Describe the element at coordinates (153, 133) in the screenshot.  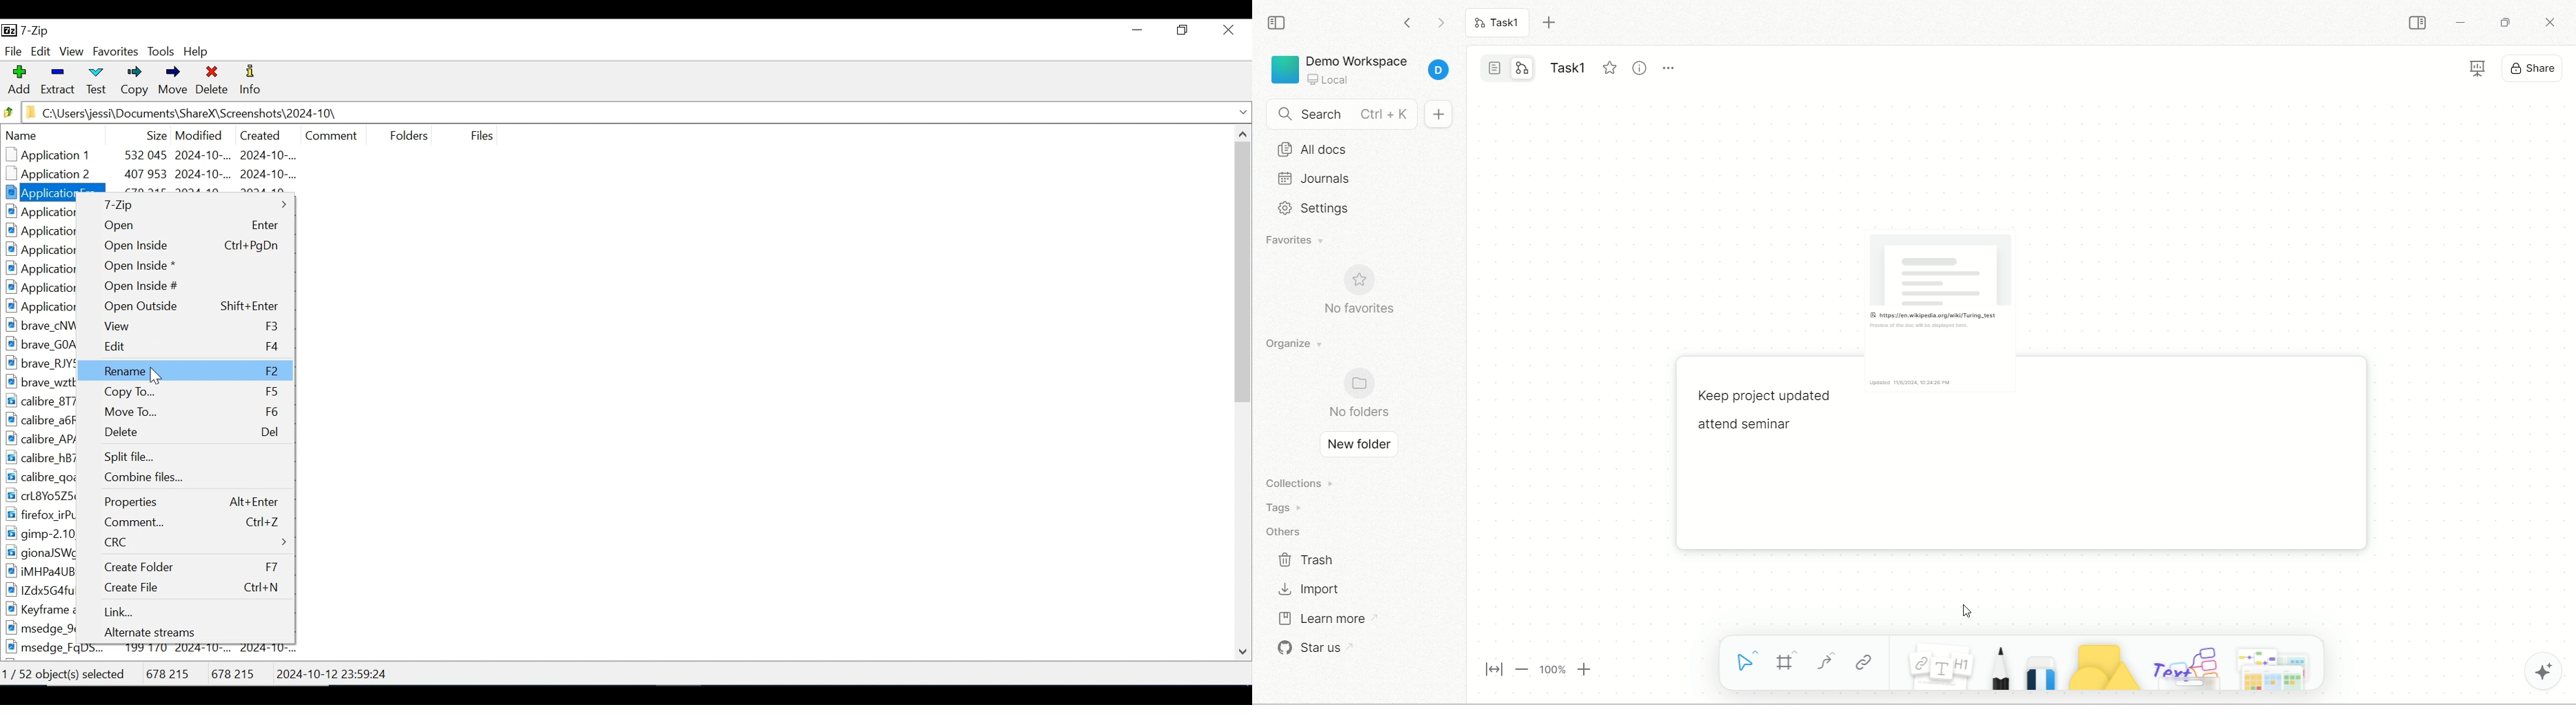
I see `Size` at that location.